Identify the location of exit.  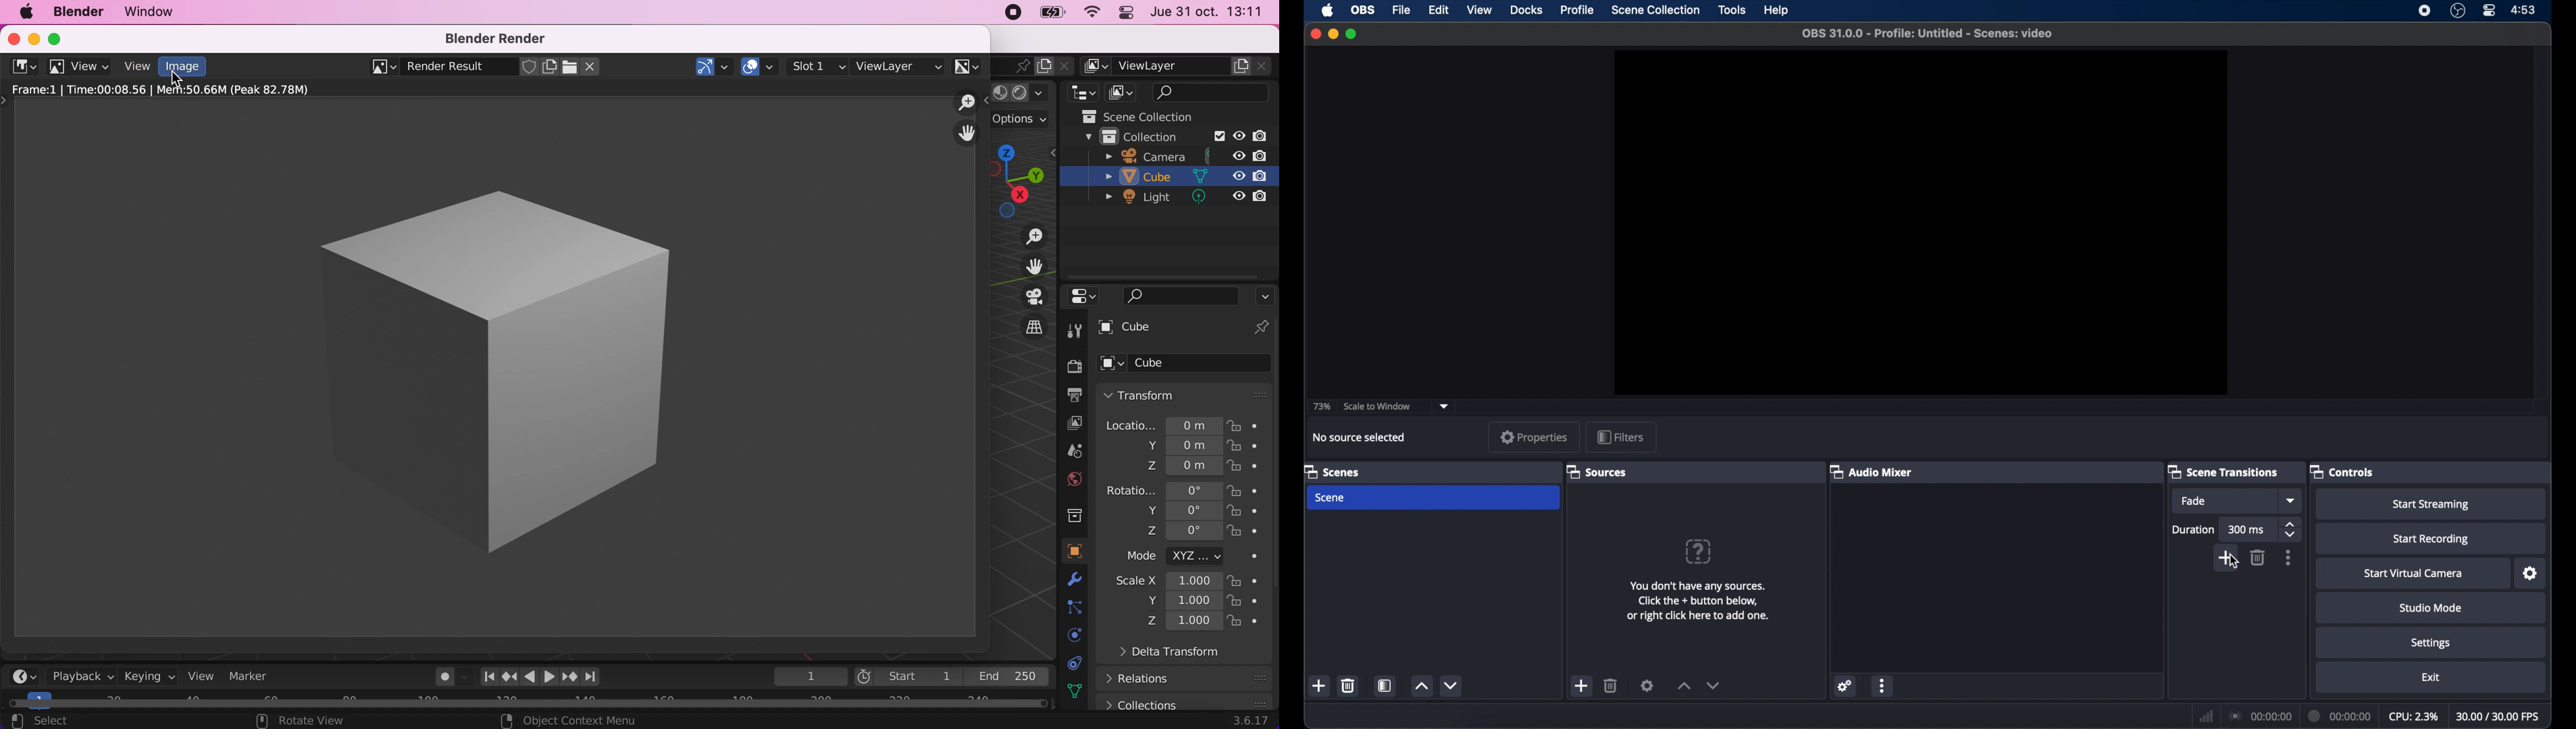
(2431, 677).